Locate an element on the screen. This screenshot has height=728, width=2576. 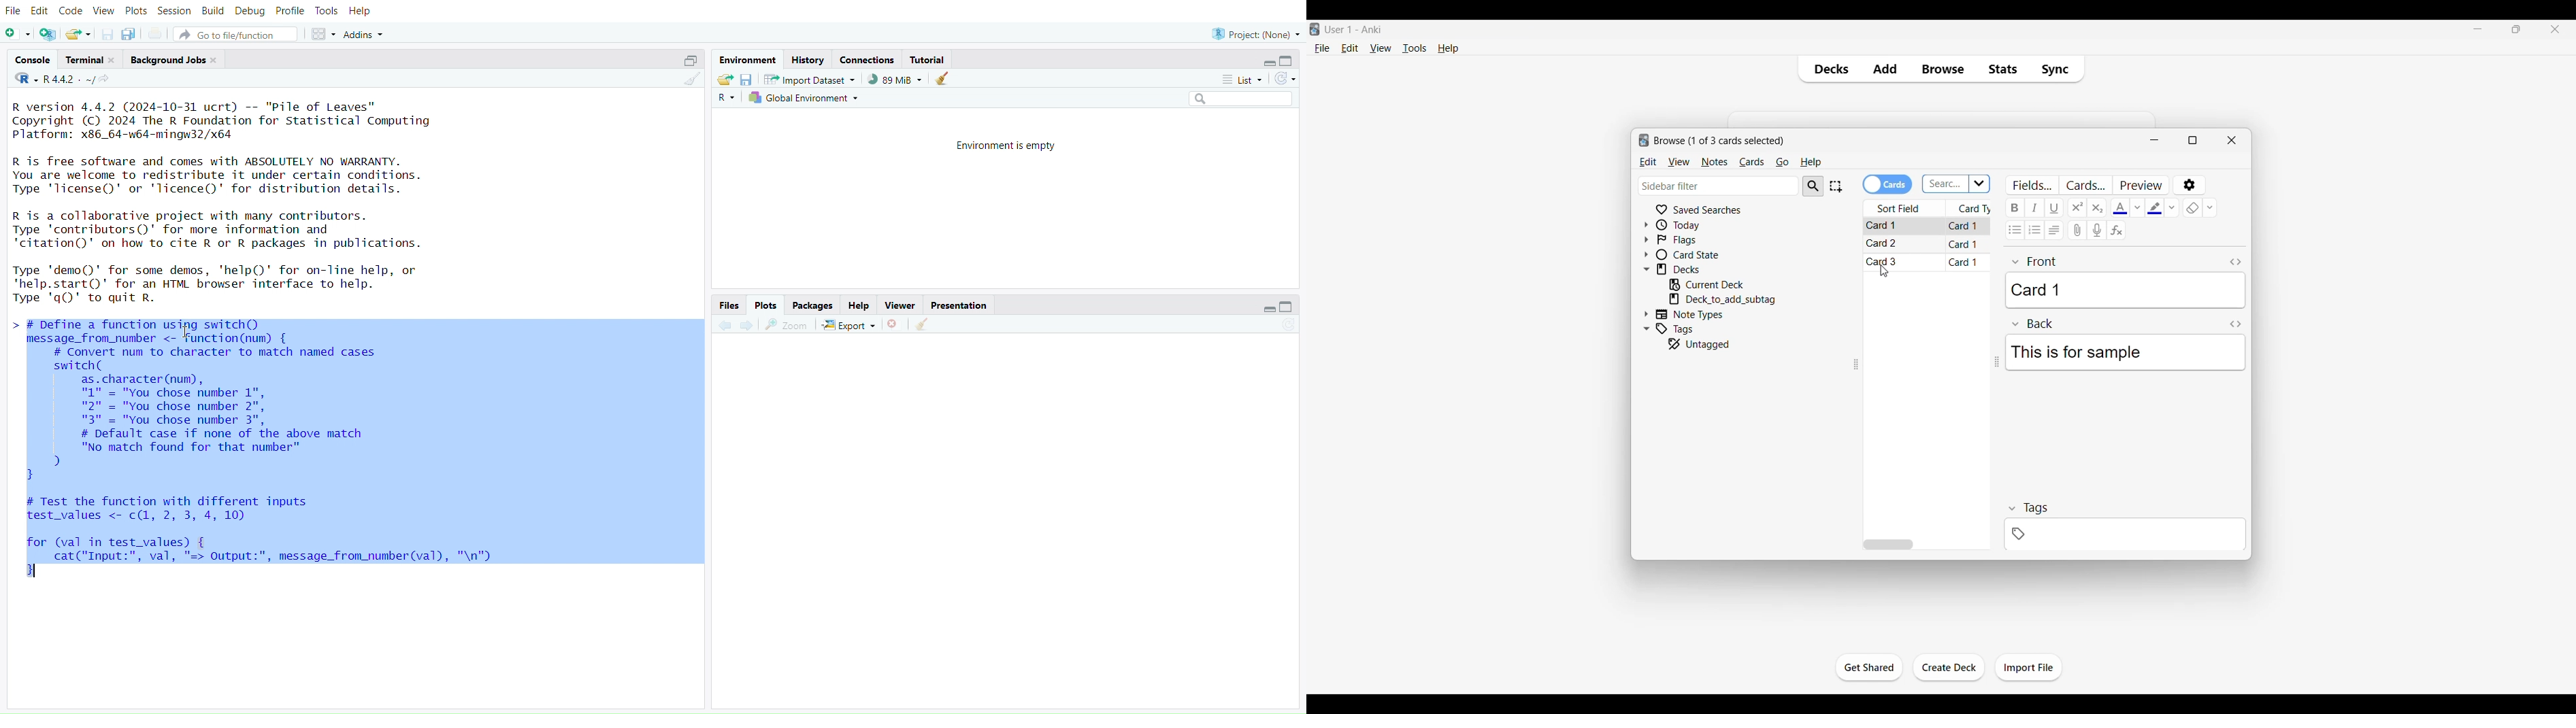
List is located at coordinates (1241, 79).